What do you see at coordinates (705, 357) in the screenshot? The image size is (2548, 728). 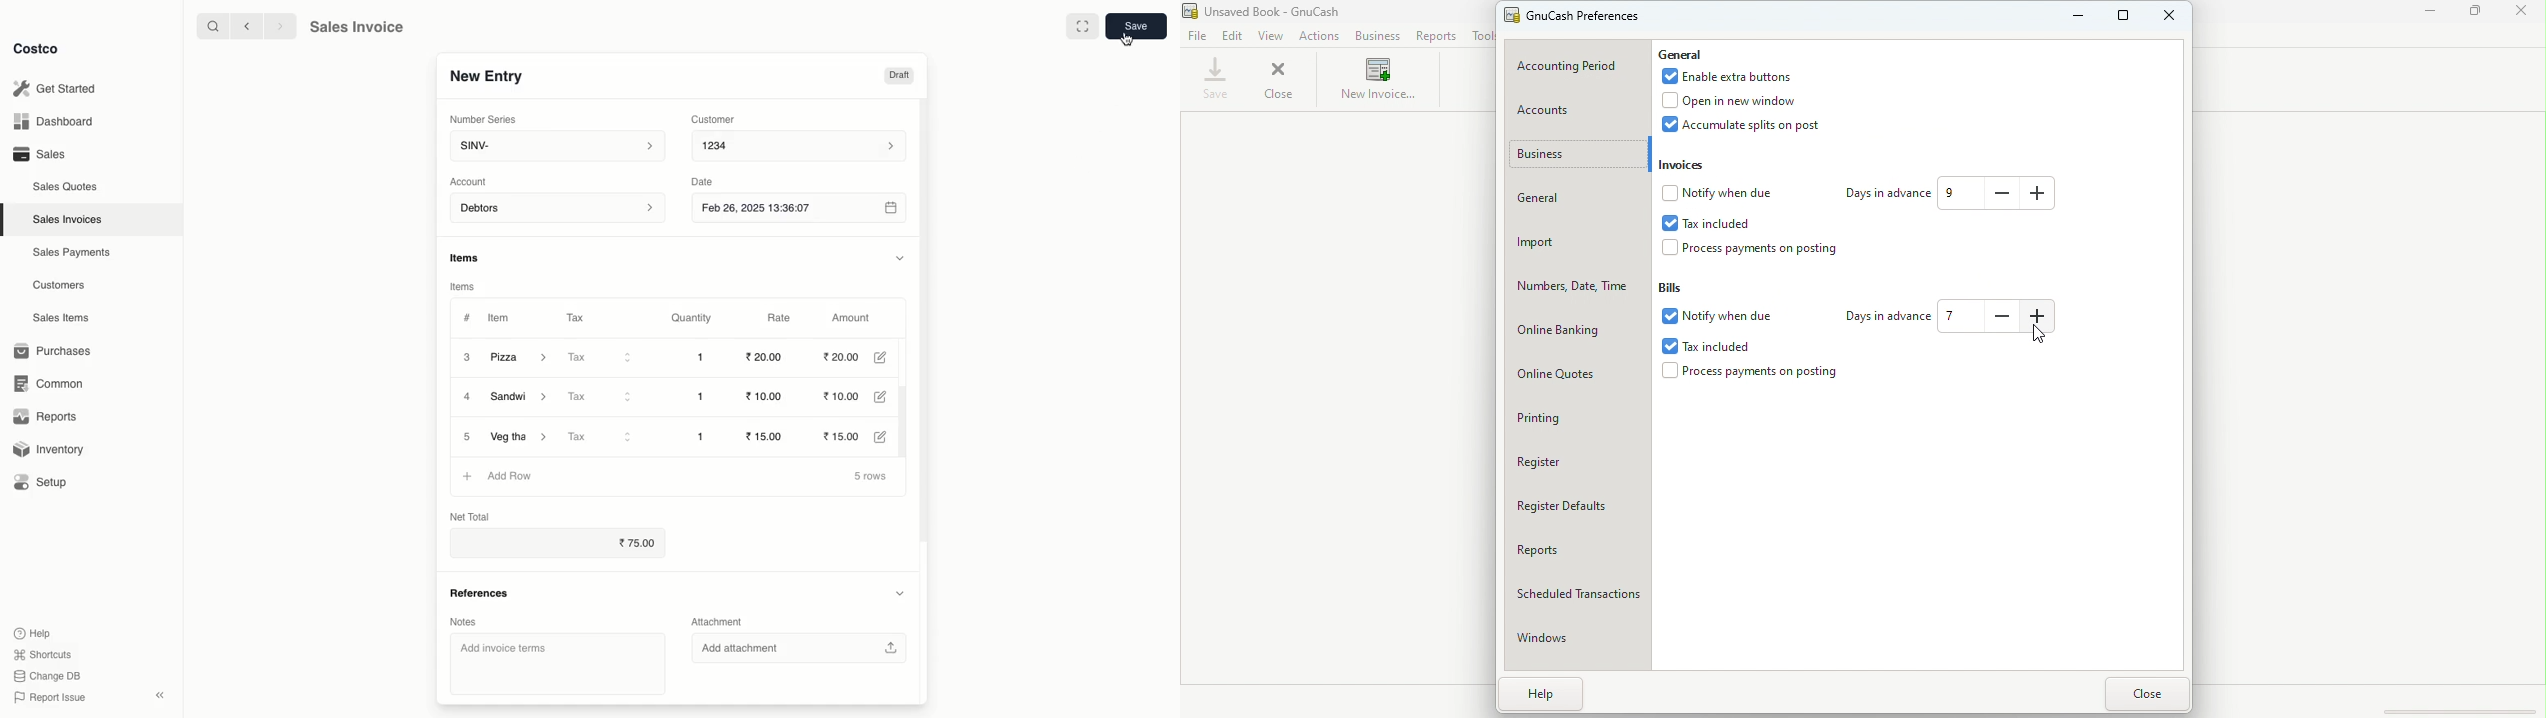 I see `1` at bounding box center [705, 357].